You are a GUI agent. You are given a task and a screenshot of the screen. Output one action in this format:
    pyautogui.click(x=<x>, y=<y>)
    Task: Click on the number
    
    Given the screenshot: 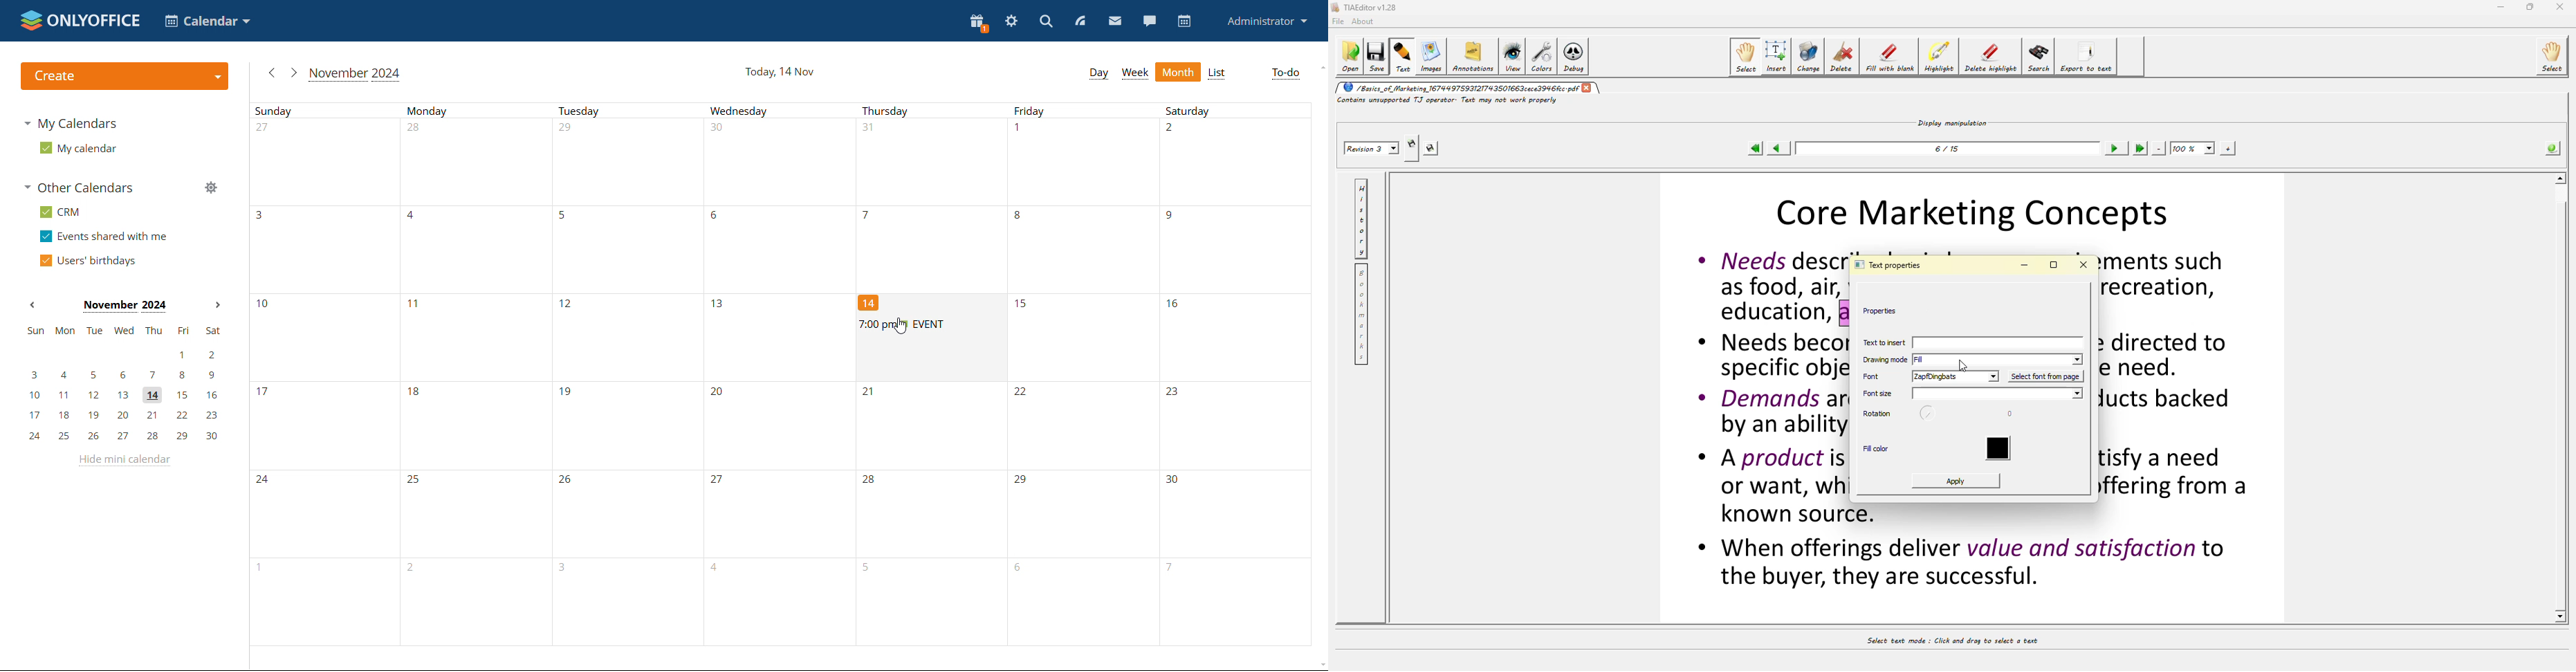 What is the action you would take?
    pyautogui.click(x=871, y=302)
    